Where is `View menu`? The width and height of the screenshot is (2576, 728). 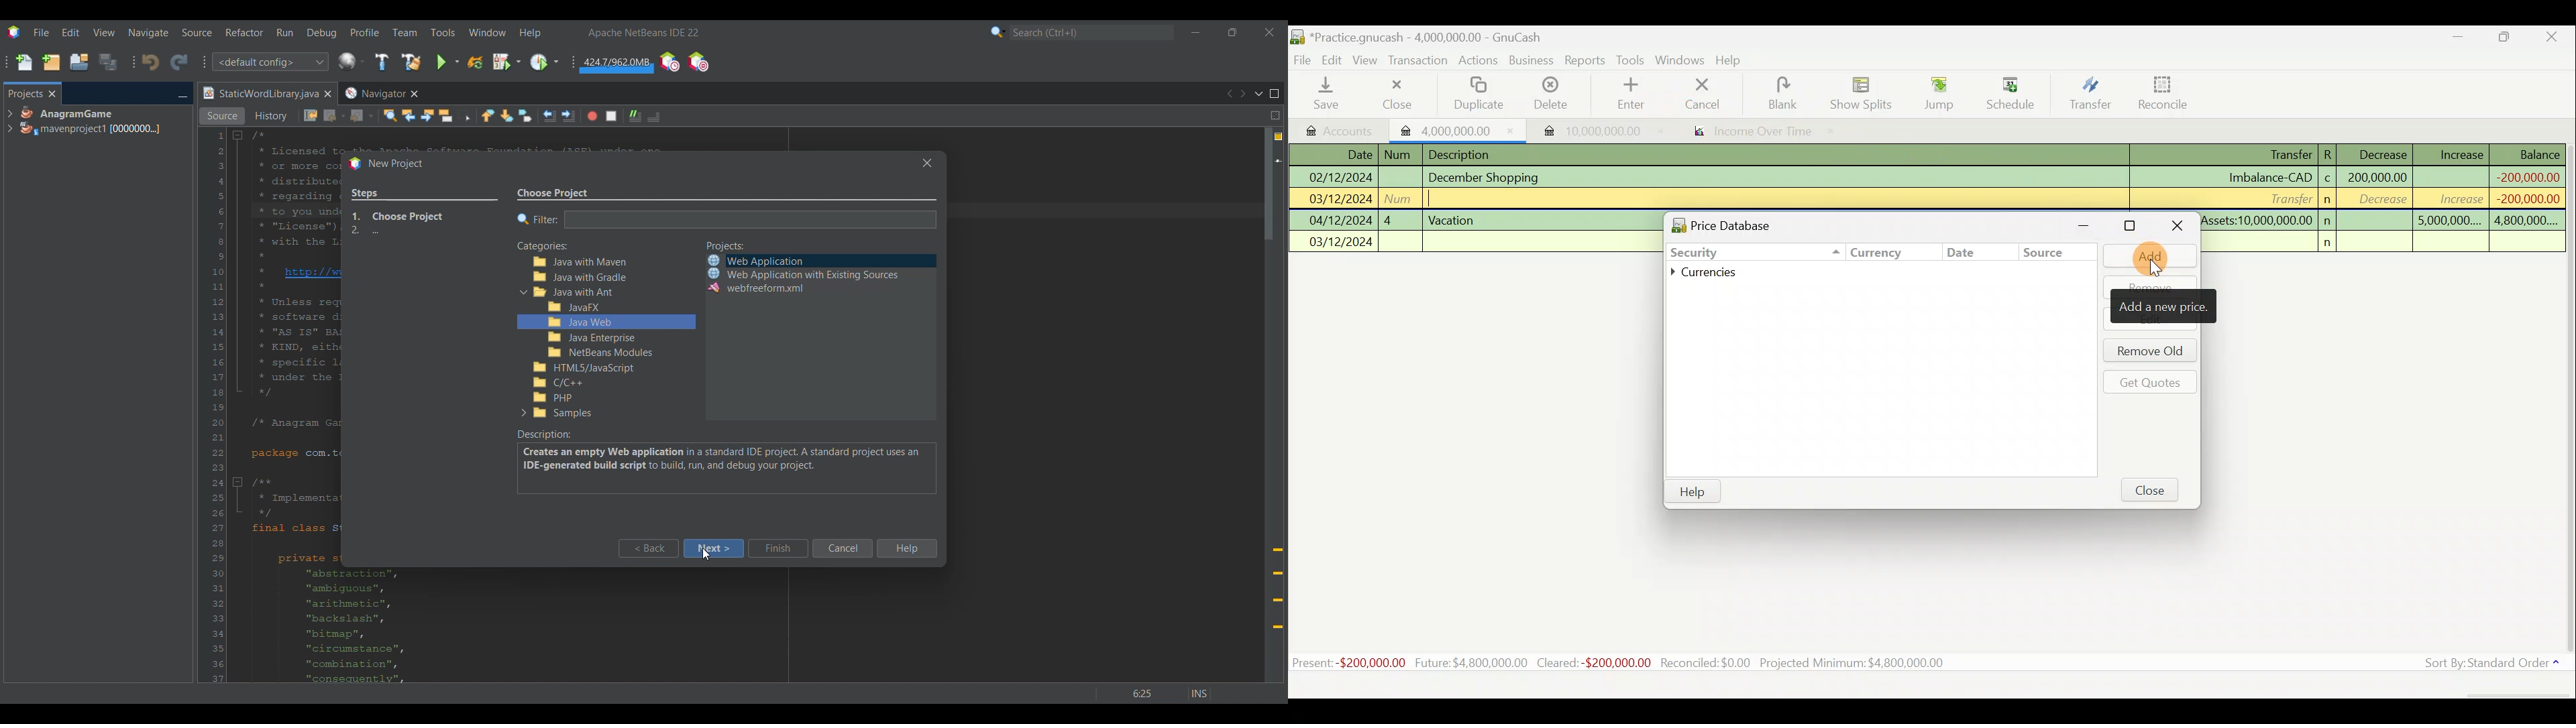 View menu is located at coordinates (104, 32).